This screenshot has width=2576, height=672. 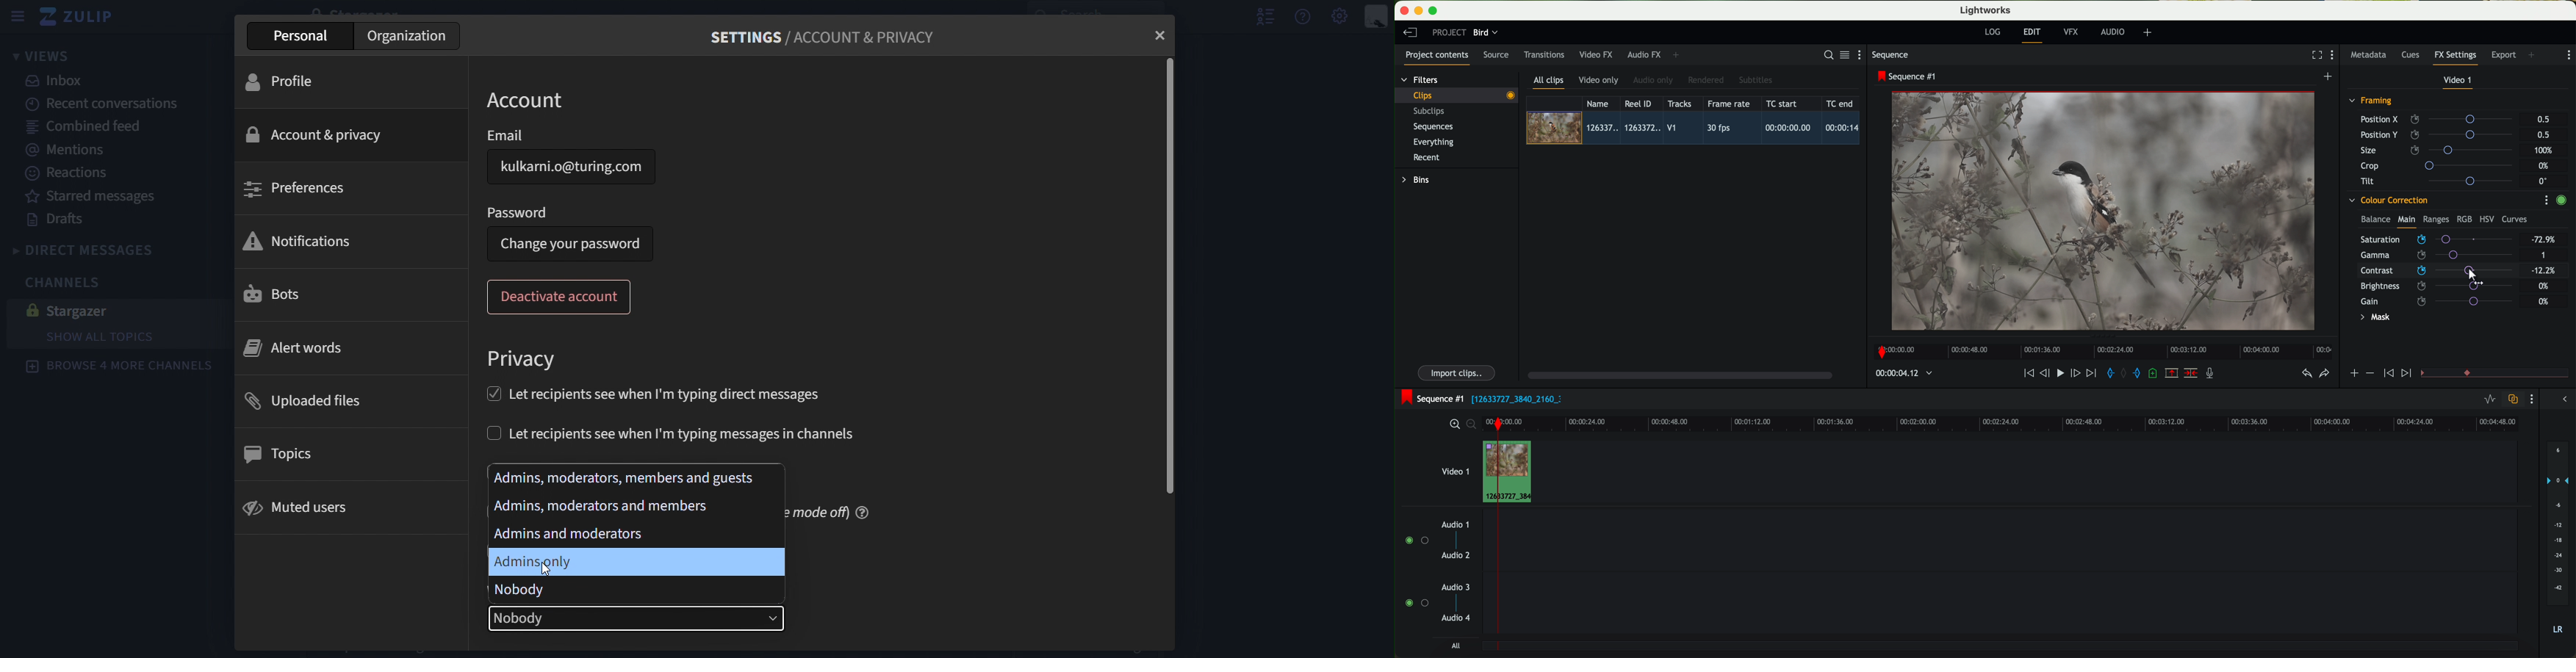 I want to click on icon, so click(x=2354, y=374).